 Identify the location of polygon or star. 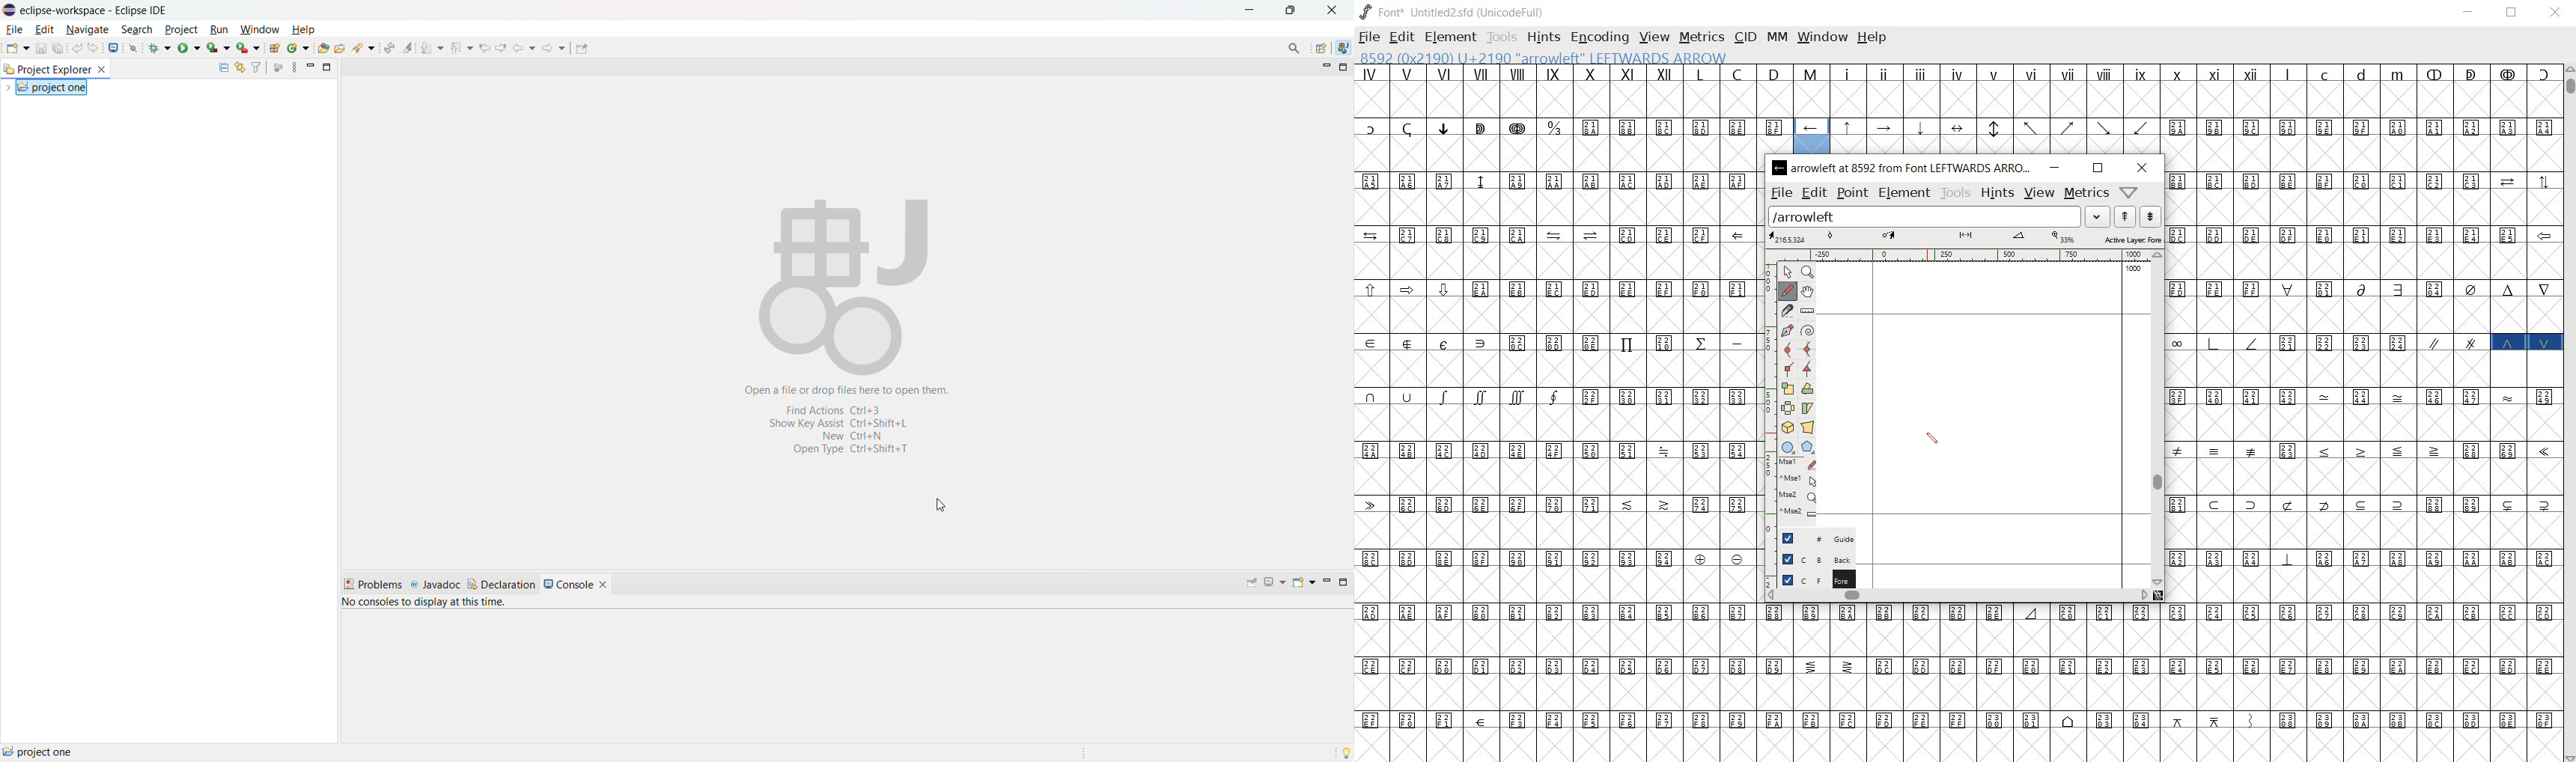
(1807, 448).